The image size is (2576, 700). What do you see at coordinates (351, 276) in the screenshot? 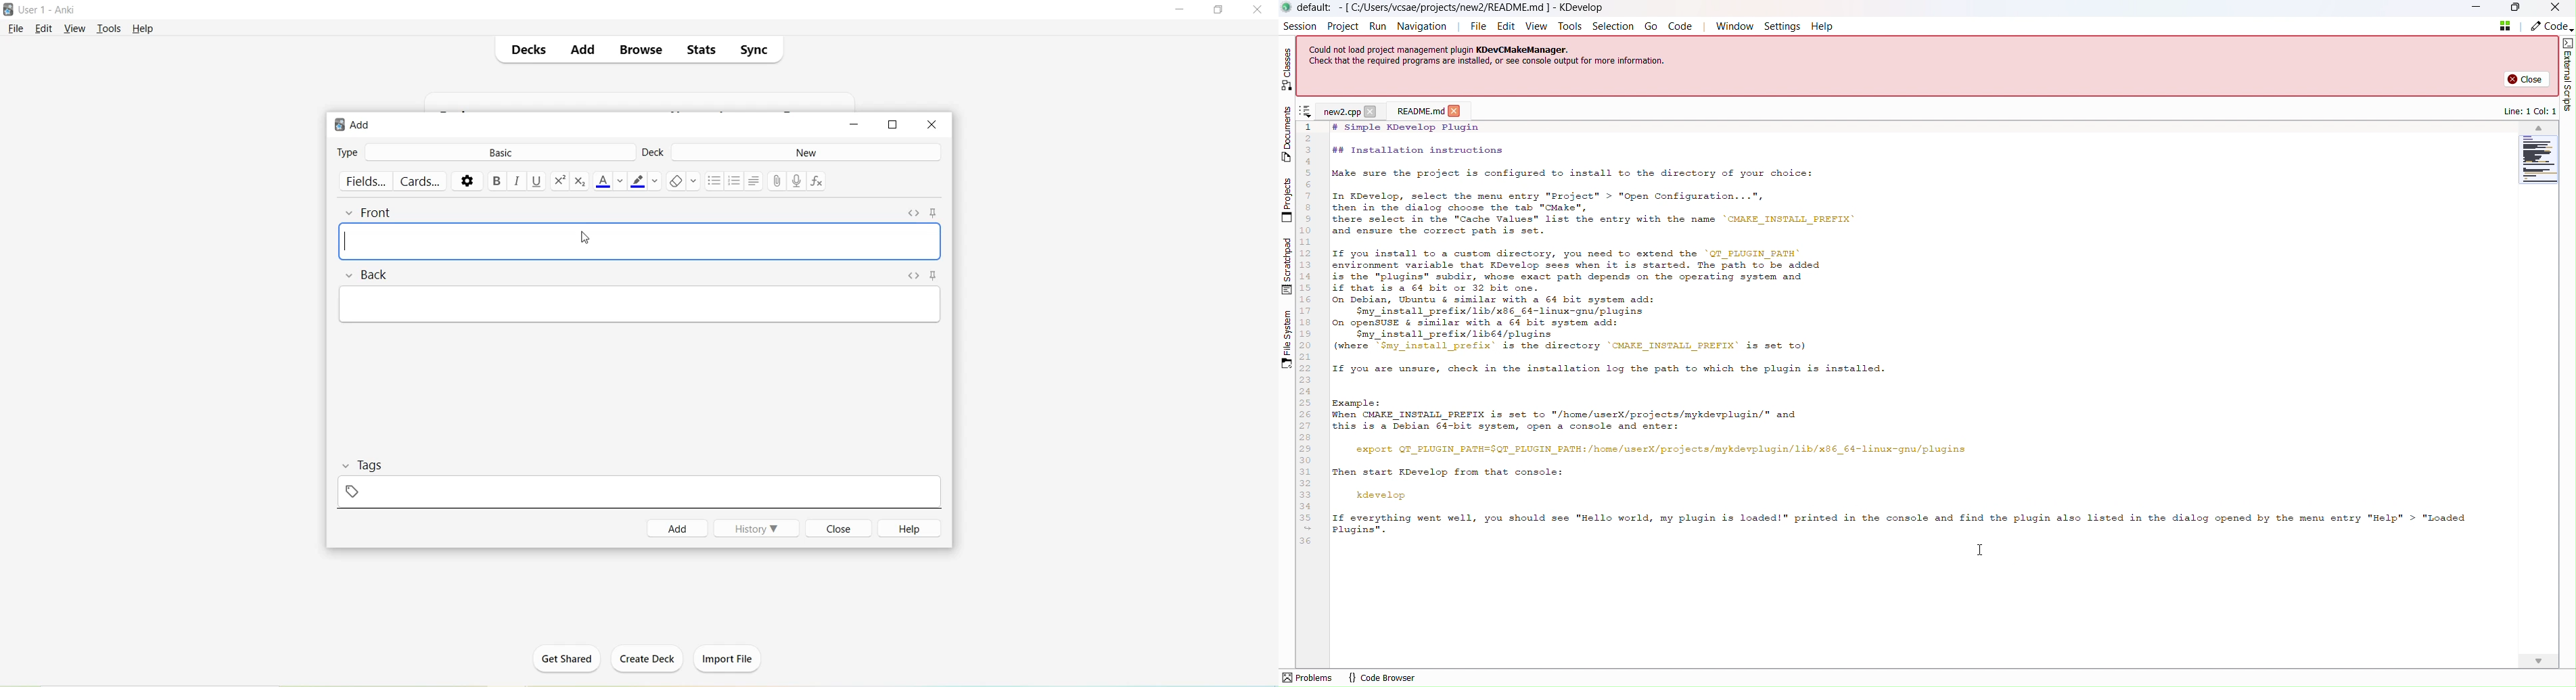
I see `Collapse field` at bounding box center [351, 276].